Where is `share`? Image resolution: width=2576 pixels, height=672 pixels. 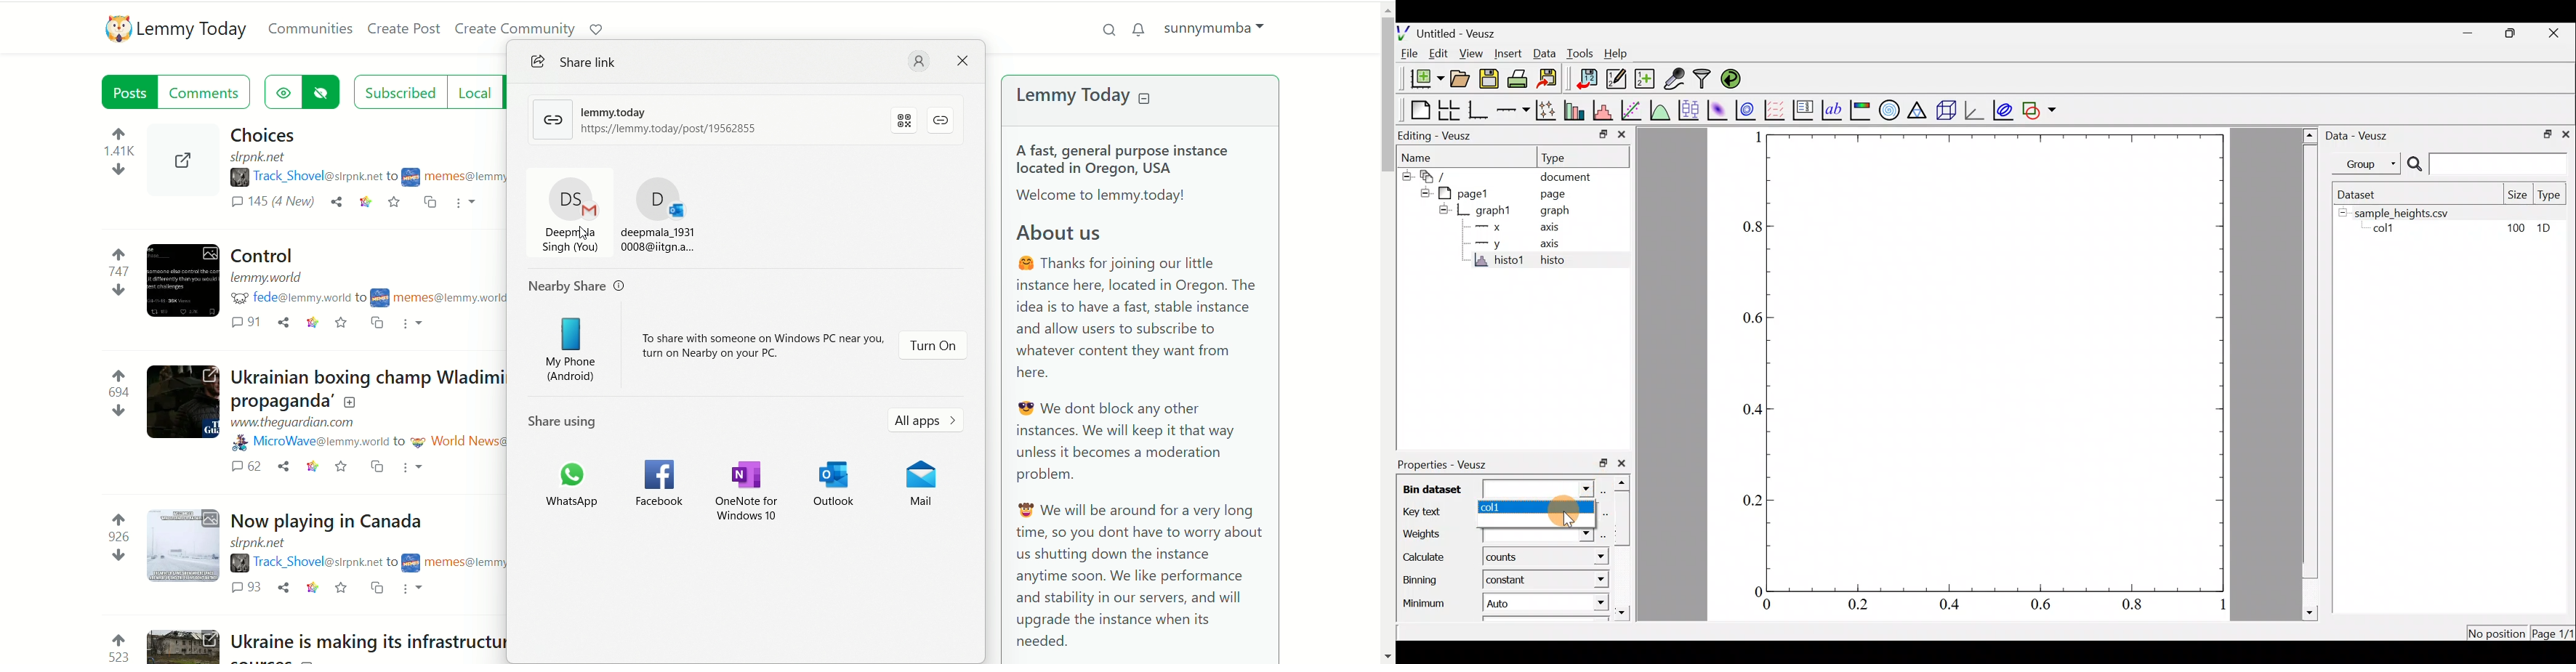 share is located at coordinates (283, 322).